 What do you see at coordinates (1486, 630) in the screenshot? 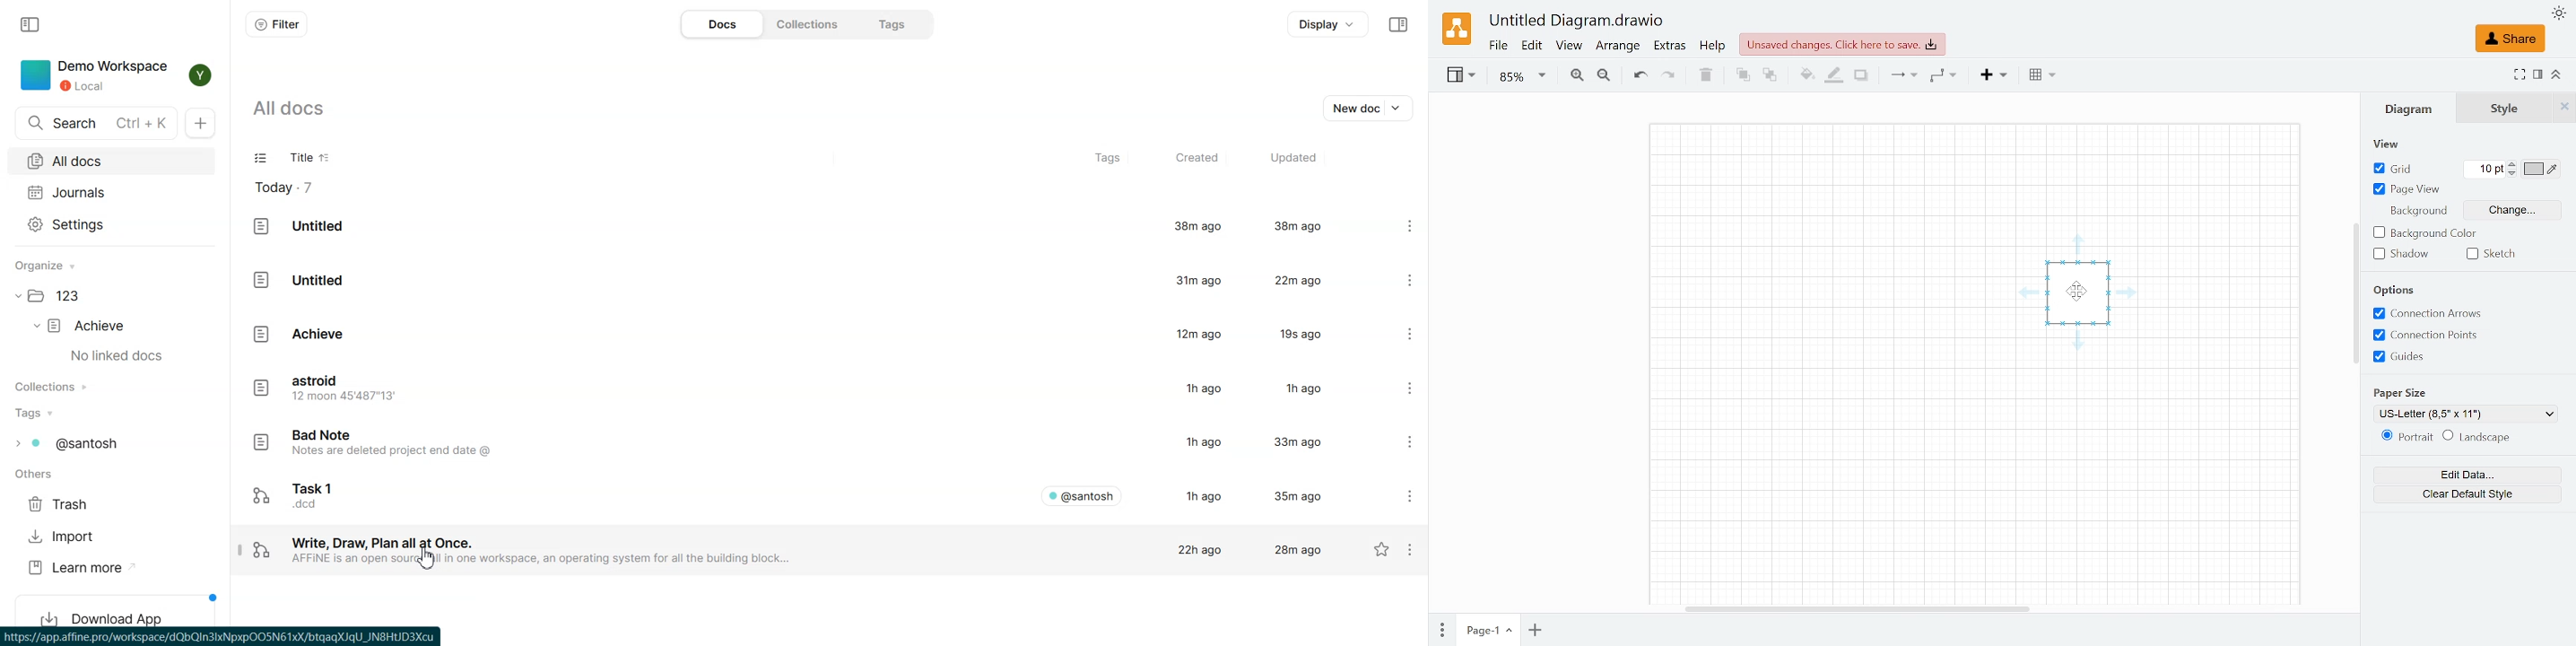
I see `Current page(Page 1)` at bounding box center [1486, 630].